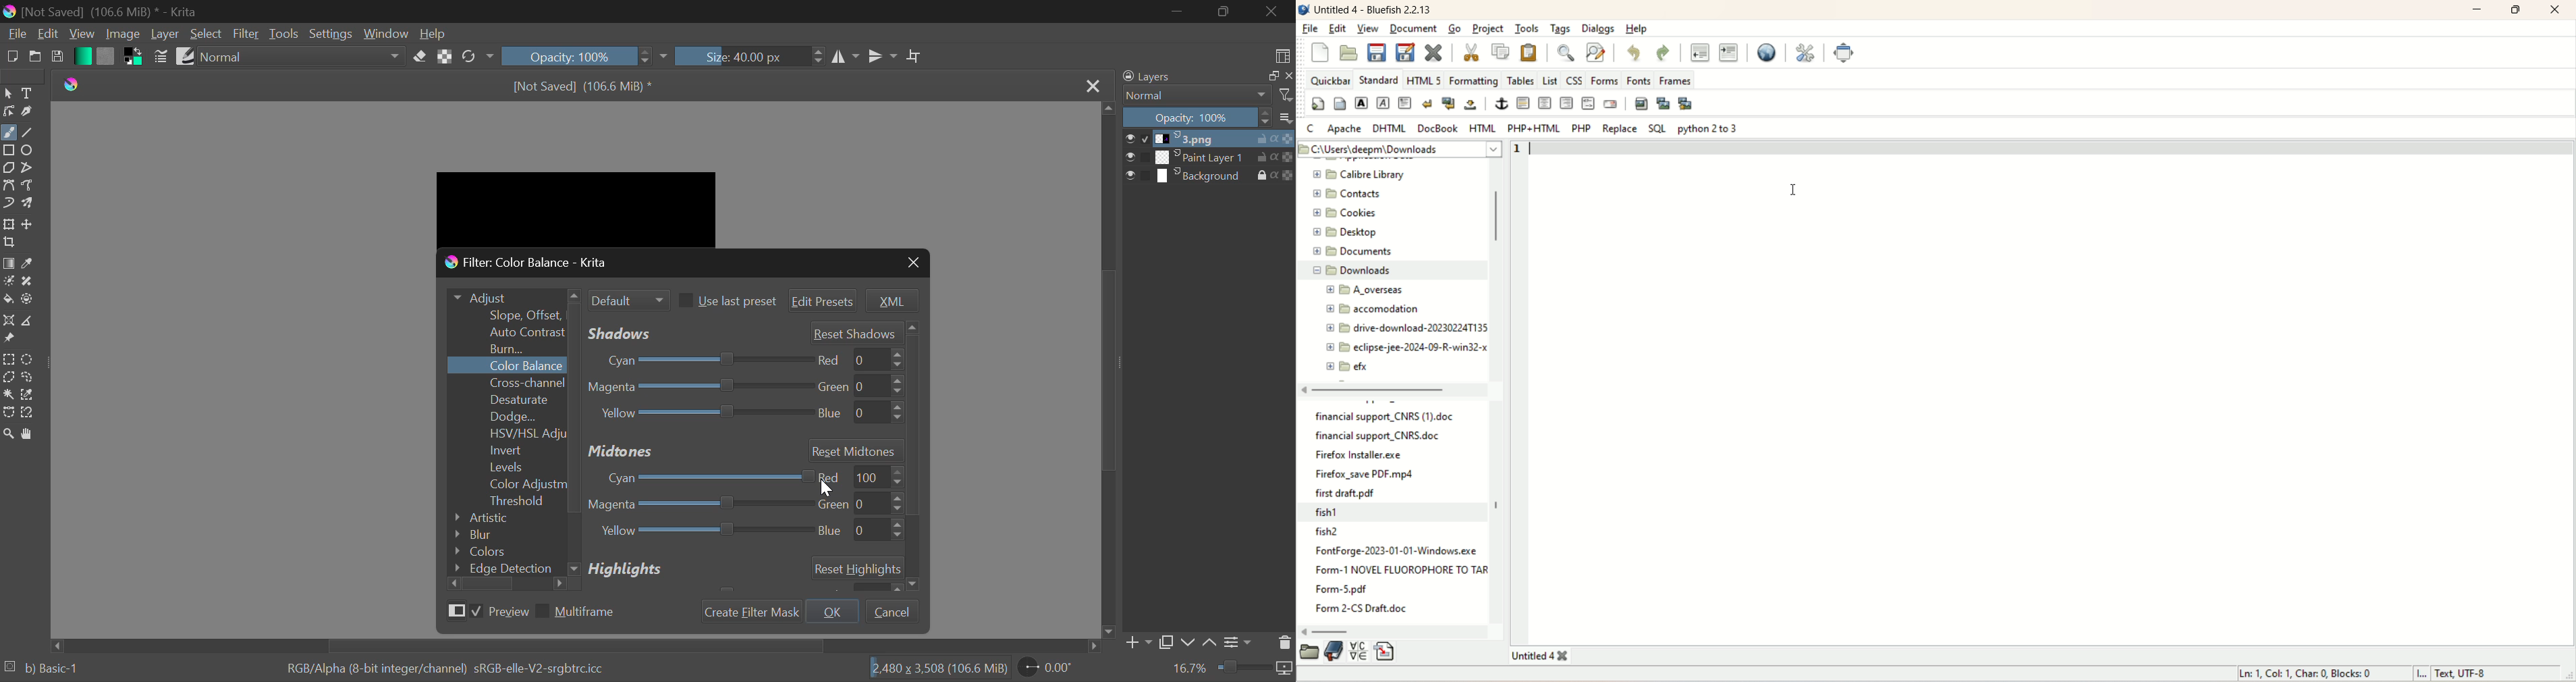 Image resolution: width=2576 pixels, height=700 pixels. Describe the element at coordinates (1255, 670) in the screenshot. I see `duration` at that location.